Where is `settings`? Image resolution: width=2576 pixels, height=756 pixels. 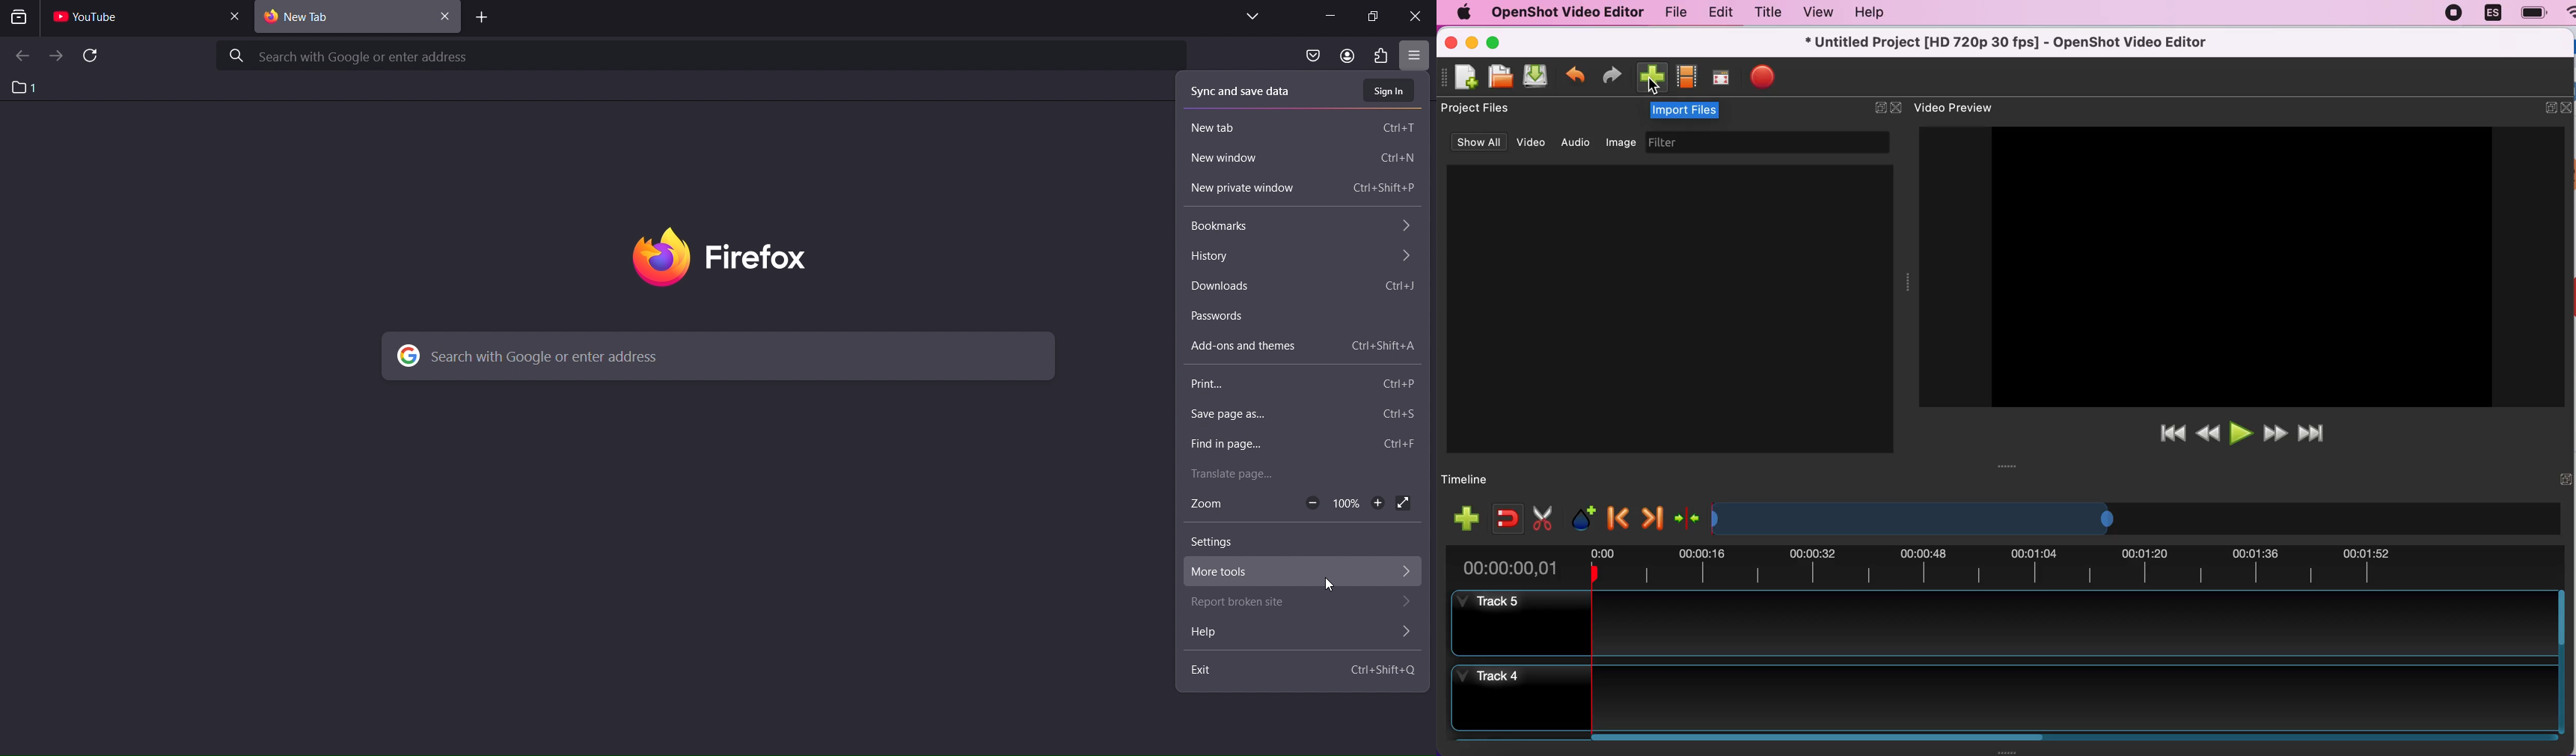
settings is located at coordinates (1218, 544).